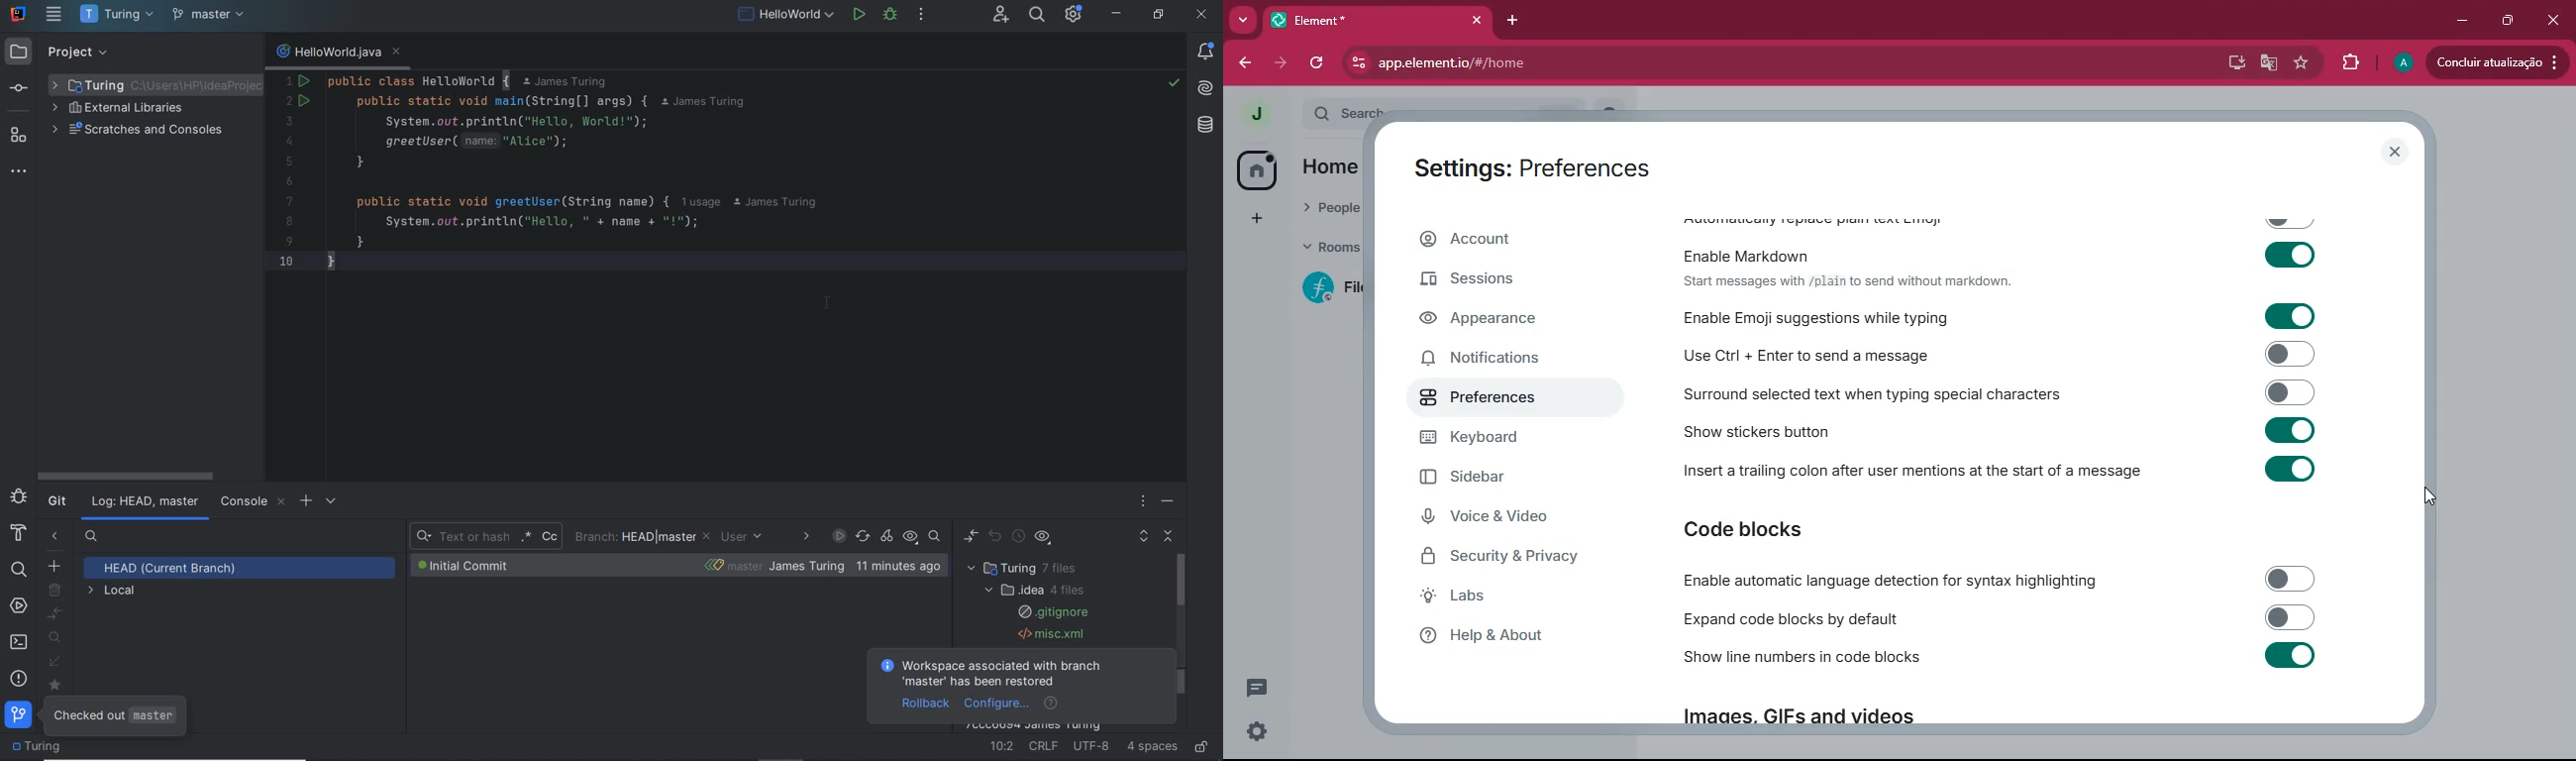  Describe the element at coordinates (2430, 492) in the screenshot. I see `cursor` at that location.